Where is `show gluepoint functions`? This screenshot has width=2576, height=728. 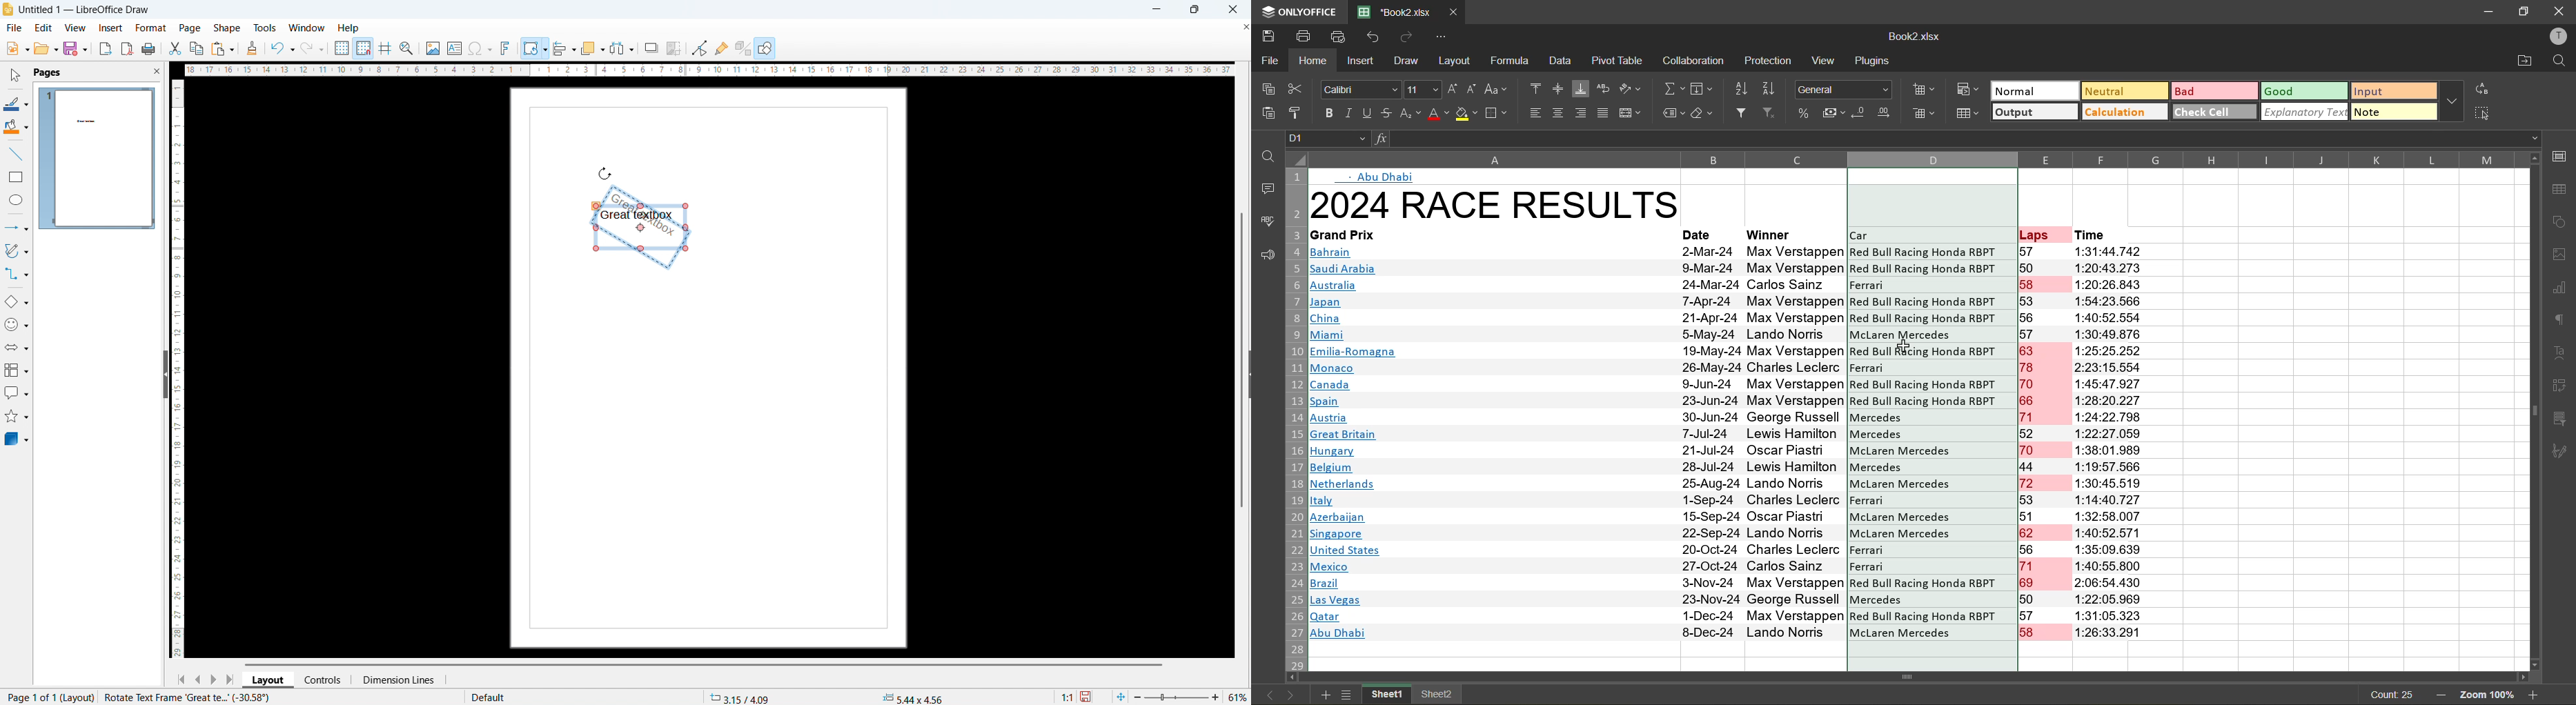
show gluepoint functions is located at coordinates (722, 48).